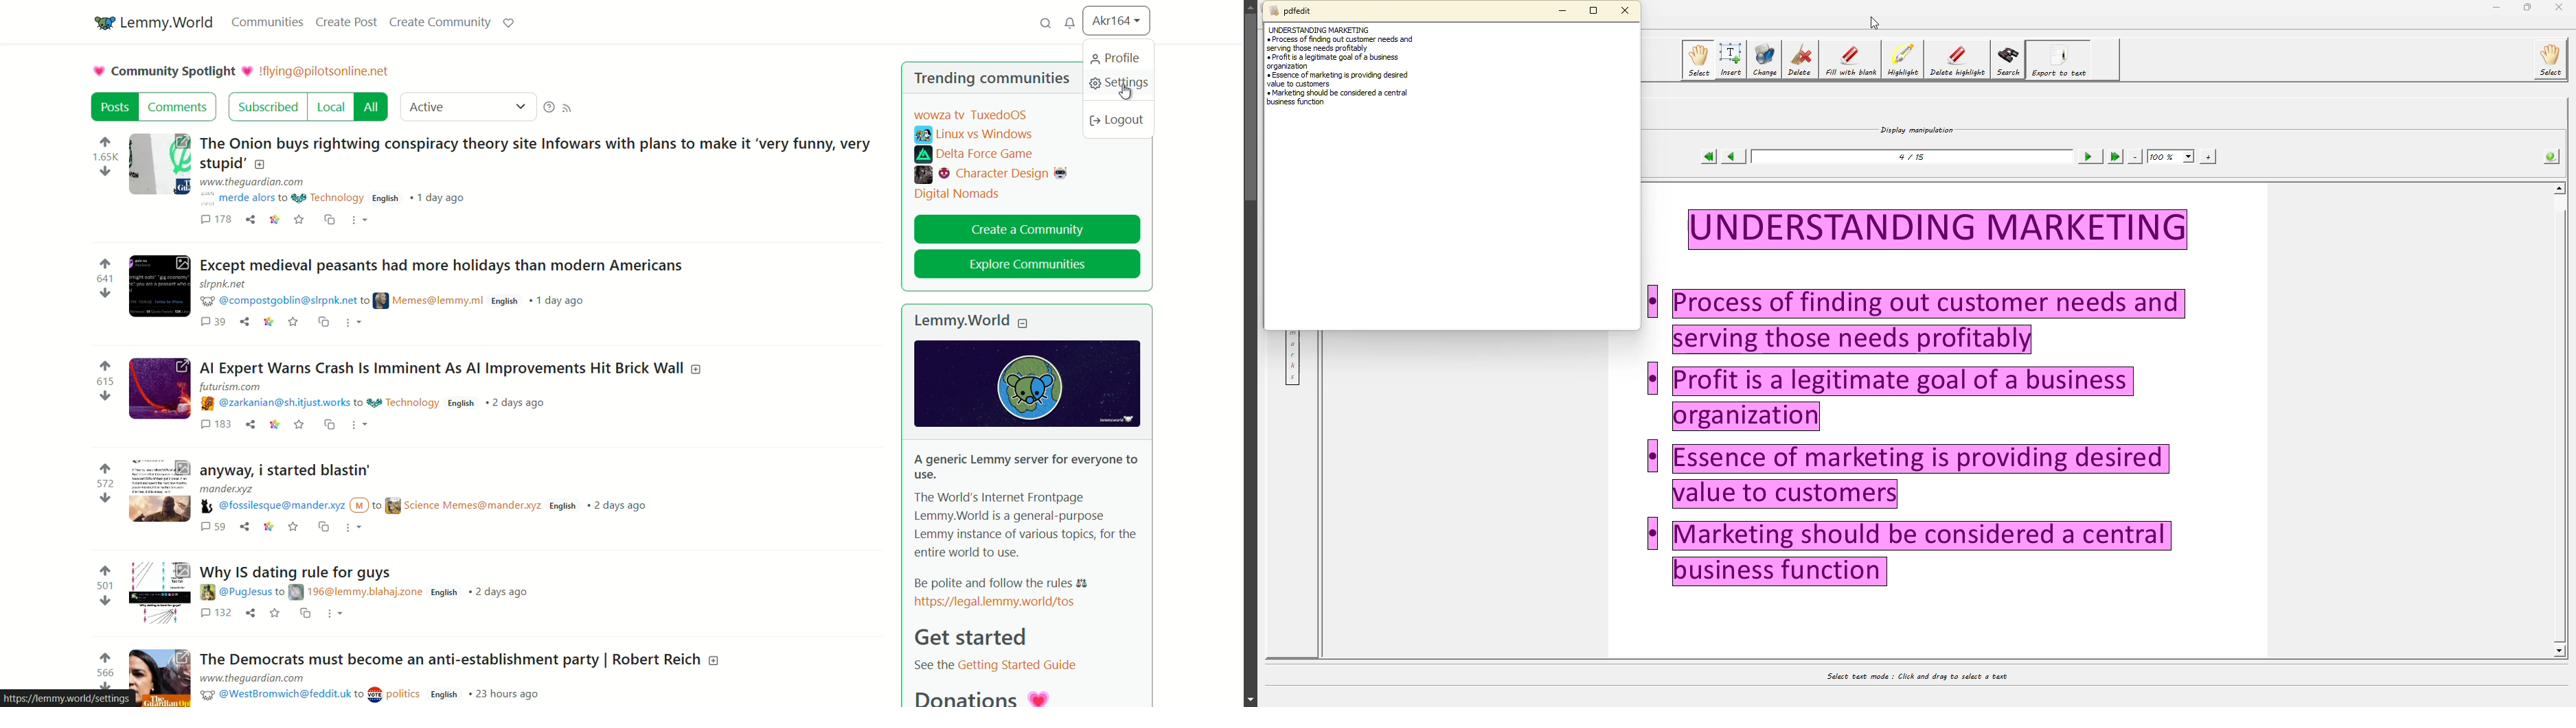 Image resolution: width=2576 pixels, height=728 pixels. Describe the element at coordinates (159, 287) in the screenshot. I see `image` at that location.